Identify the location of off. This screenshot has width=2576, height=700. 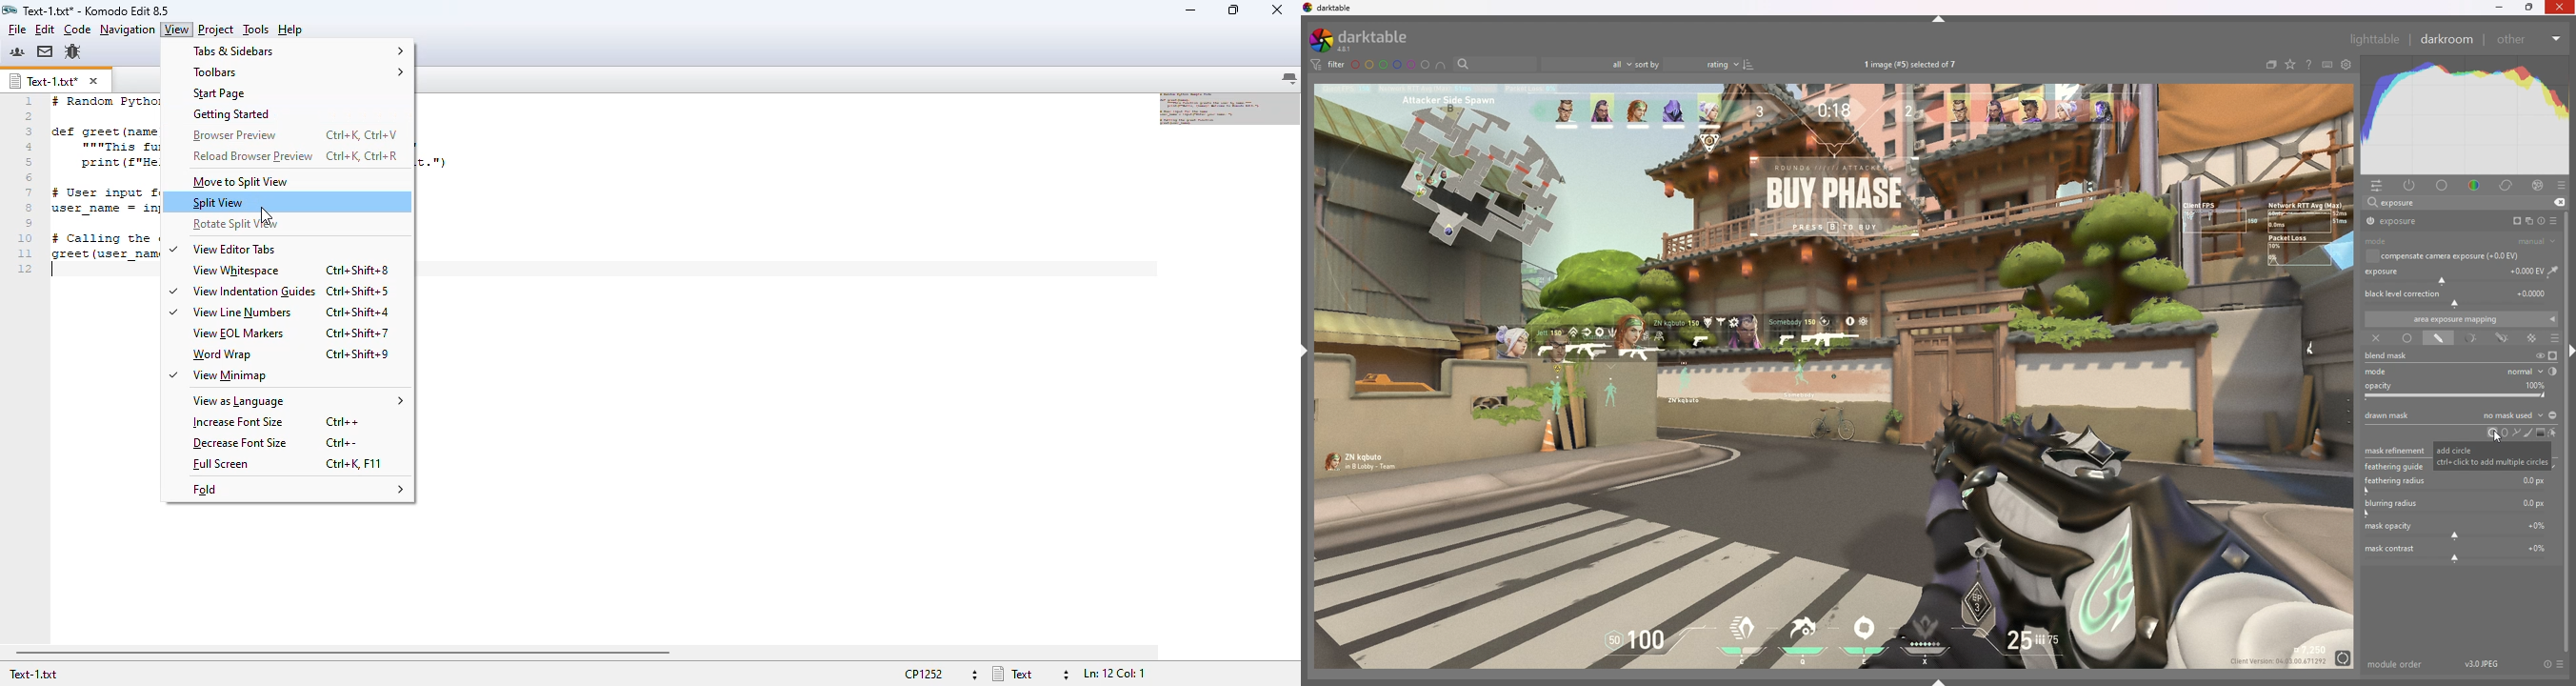
(2375, 339).